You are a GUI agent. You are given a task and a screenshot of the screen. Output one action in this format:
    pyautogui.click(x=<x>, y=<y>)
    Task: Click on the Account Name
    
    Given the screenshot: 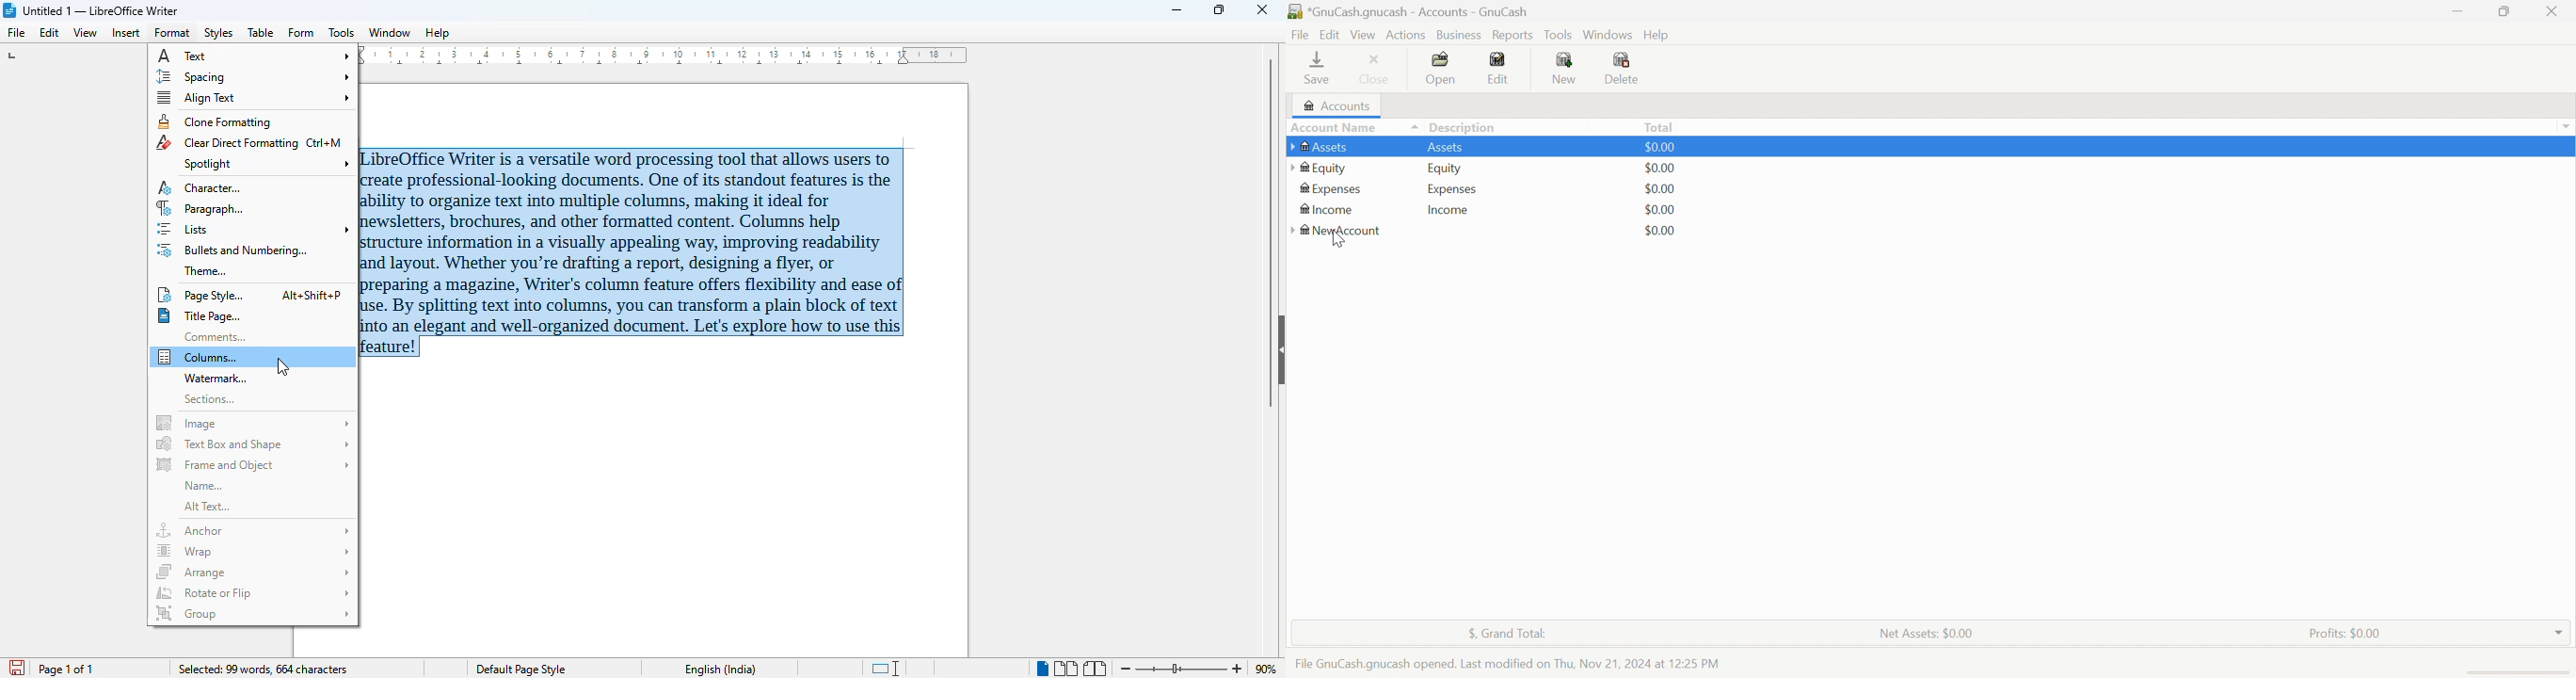 What is the action you would take?
    pyautogui.click(x=1354, y=128)
    